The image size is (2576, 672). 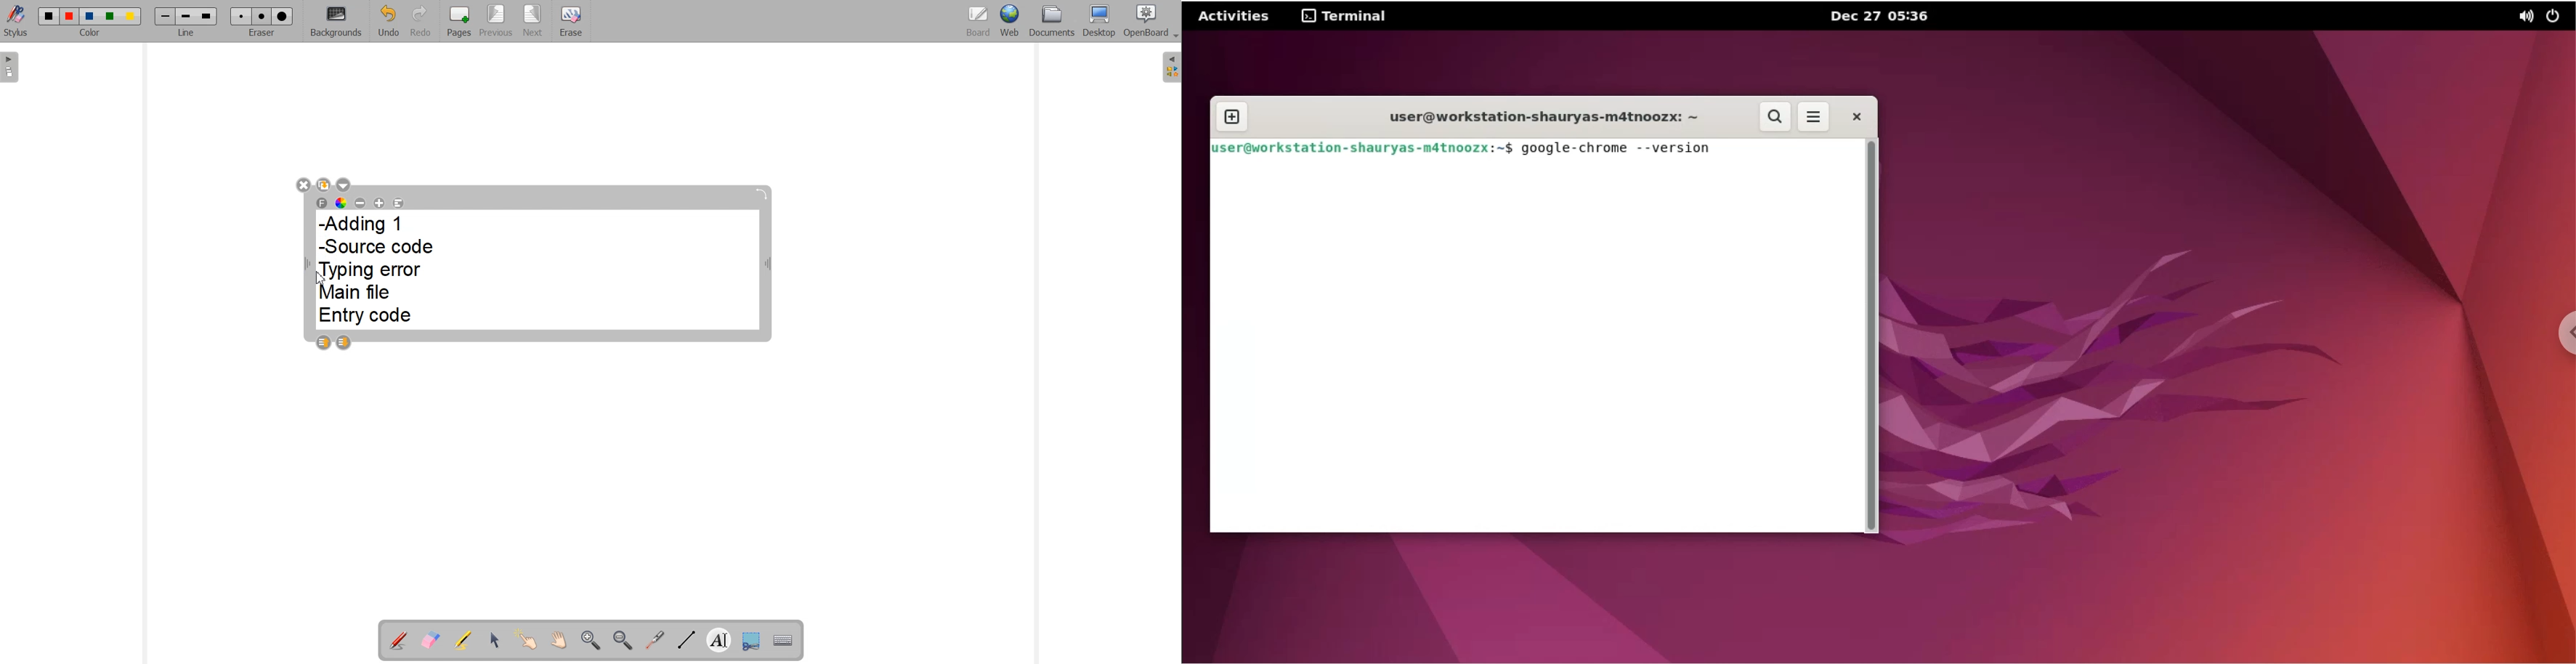 I want to click on more option, so click(x=1817, y=119).